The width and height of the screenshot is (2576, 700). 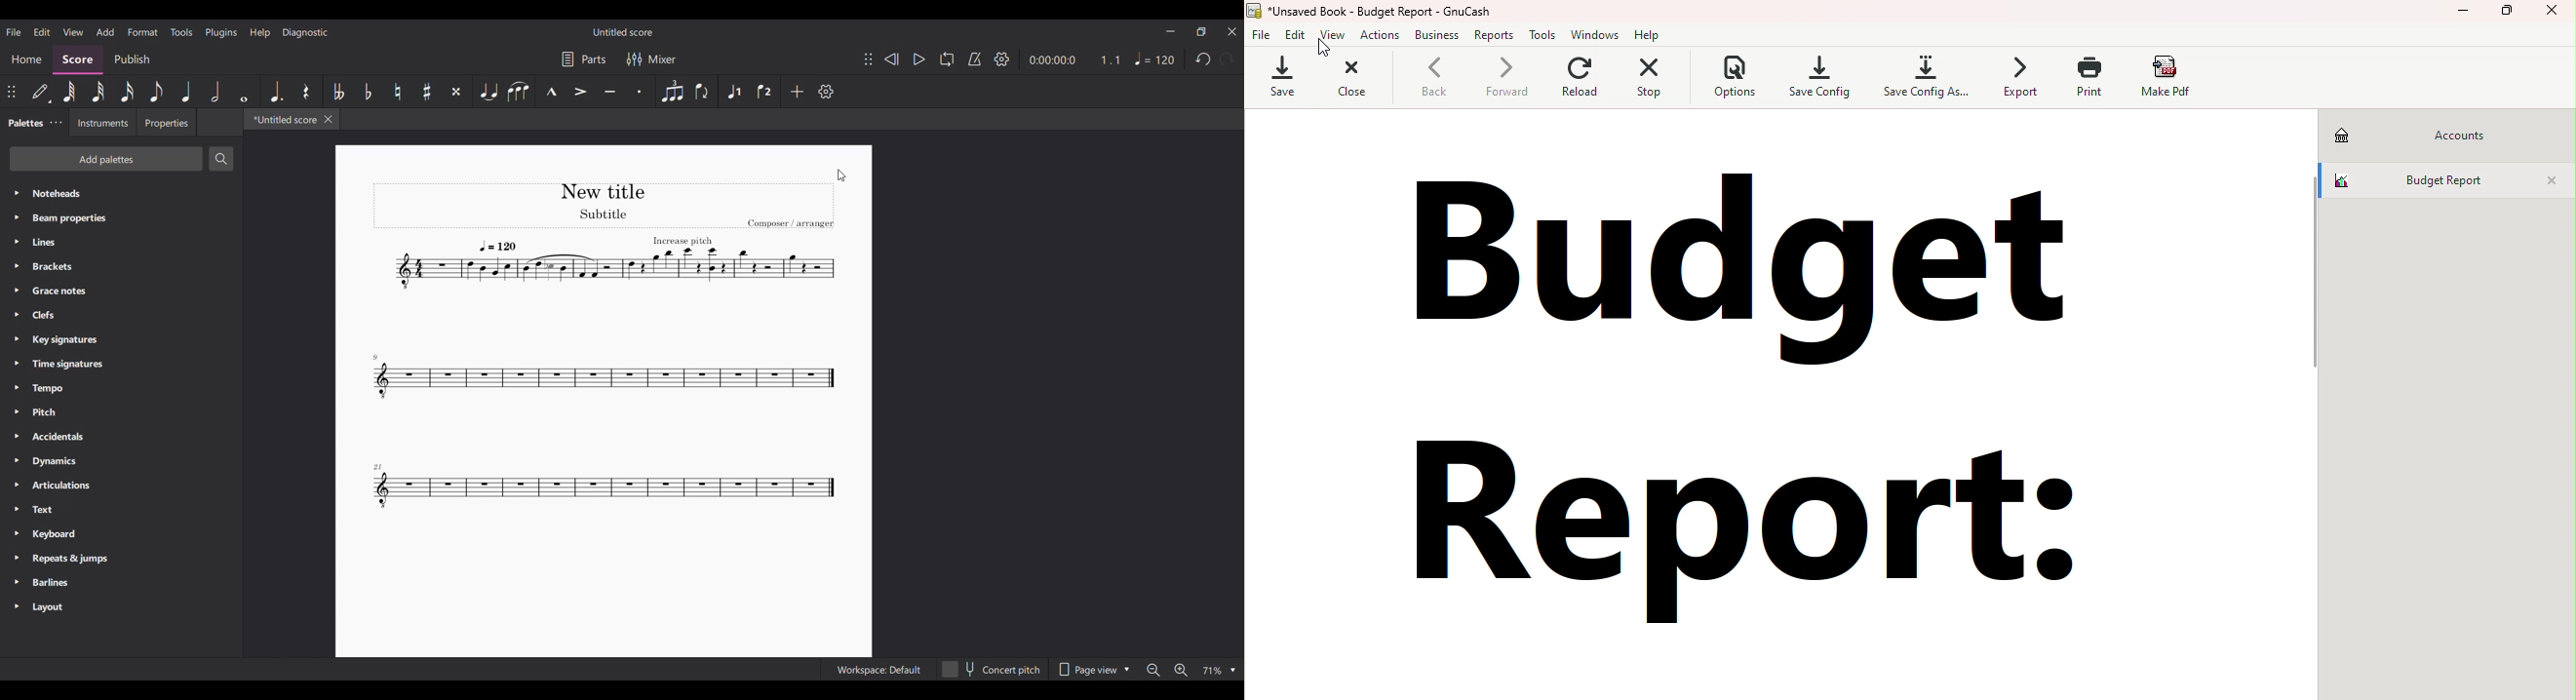 I want to click on Accidentals, so click(x=121, y=438).